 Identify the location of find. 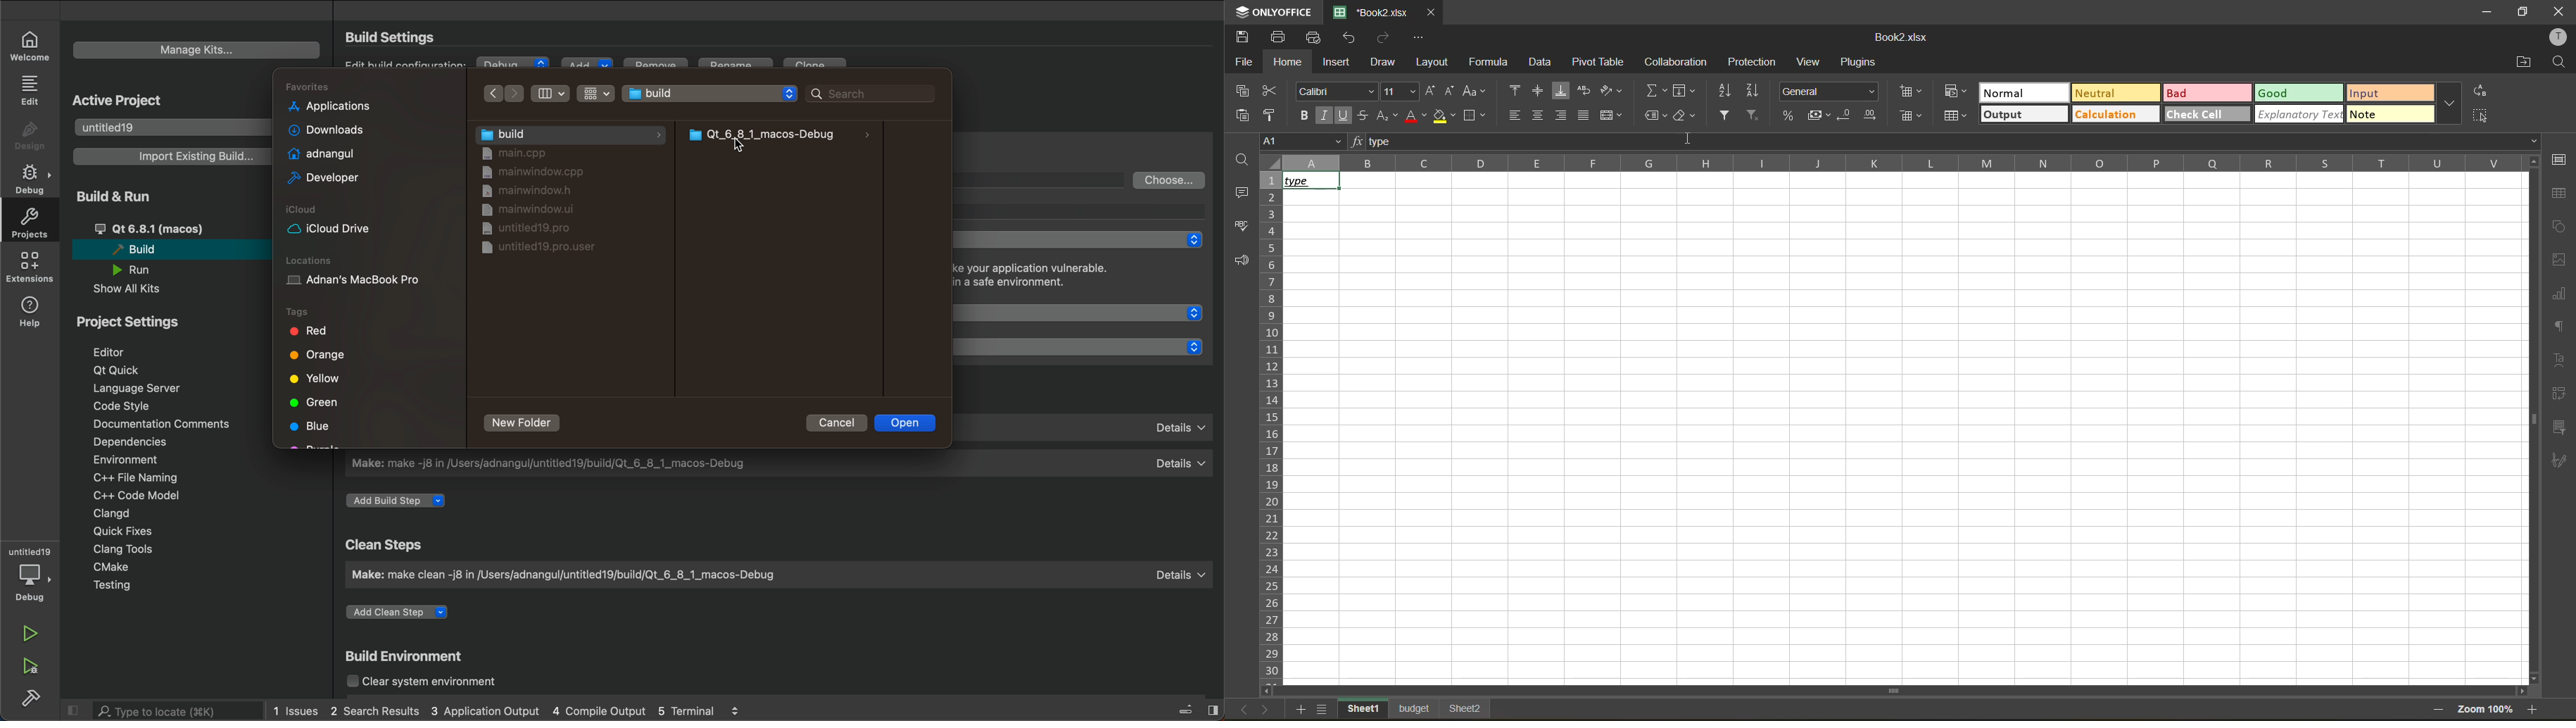
(2558, 65).